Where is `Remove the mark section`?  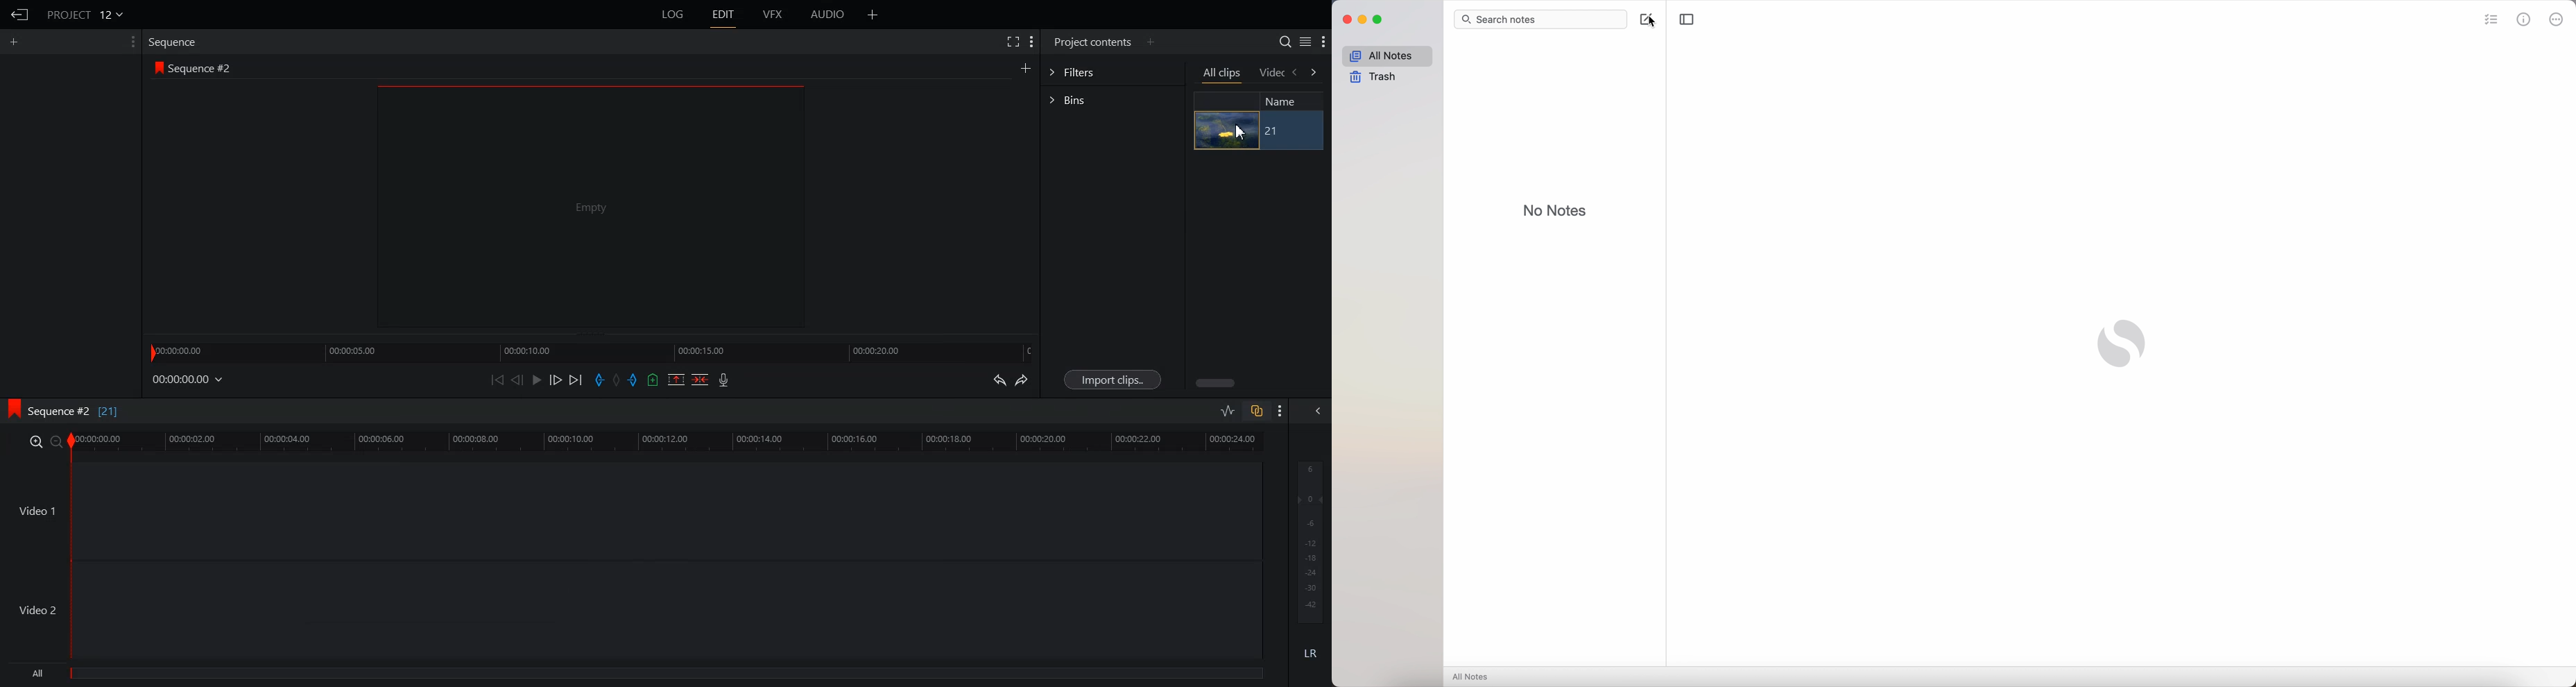 Remove the mark section is located at coordinates (676, 379).